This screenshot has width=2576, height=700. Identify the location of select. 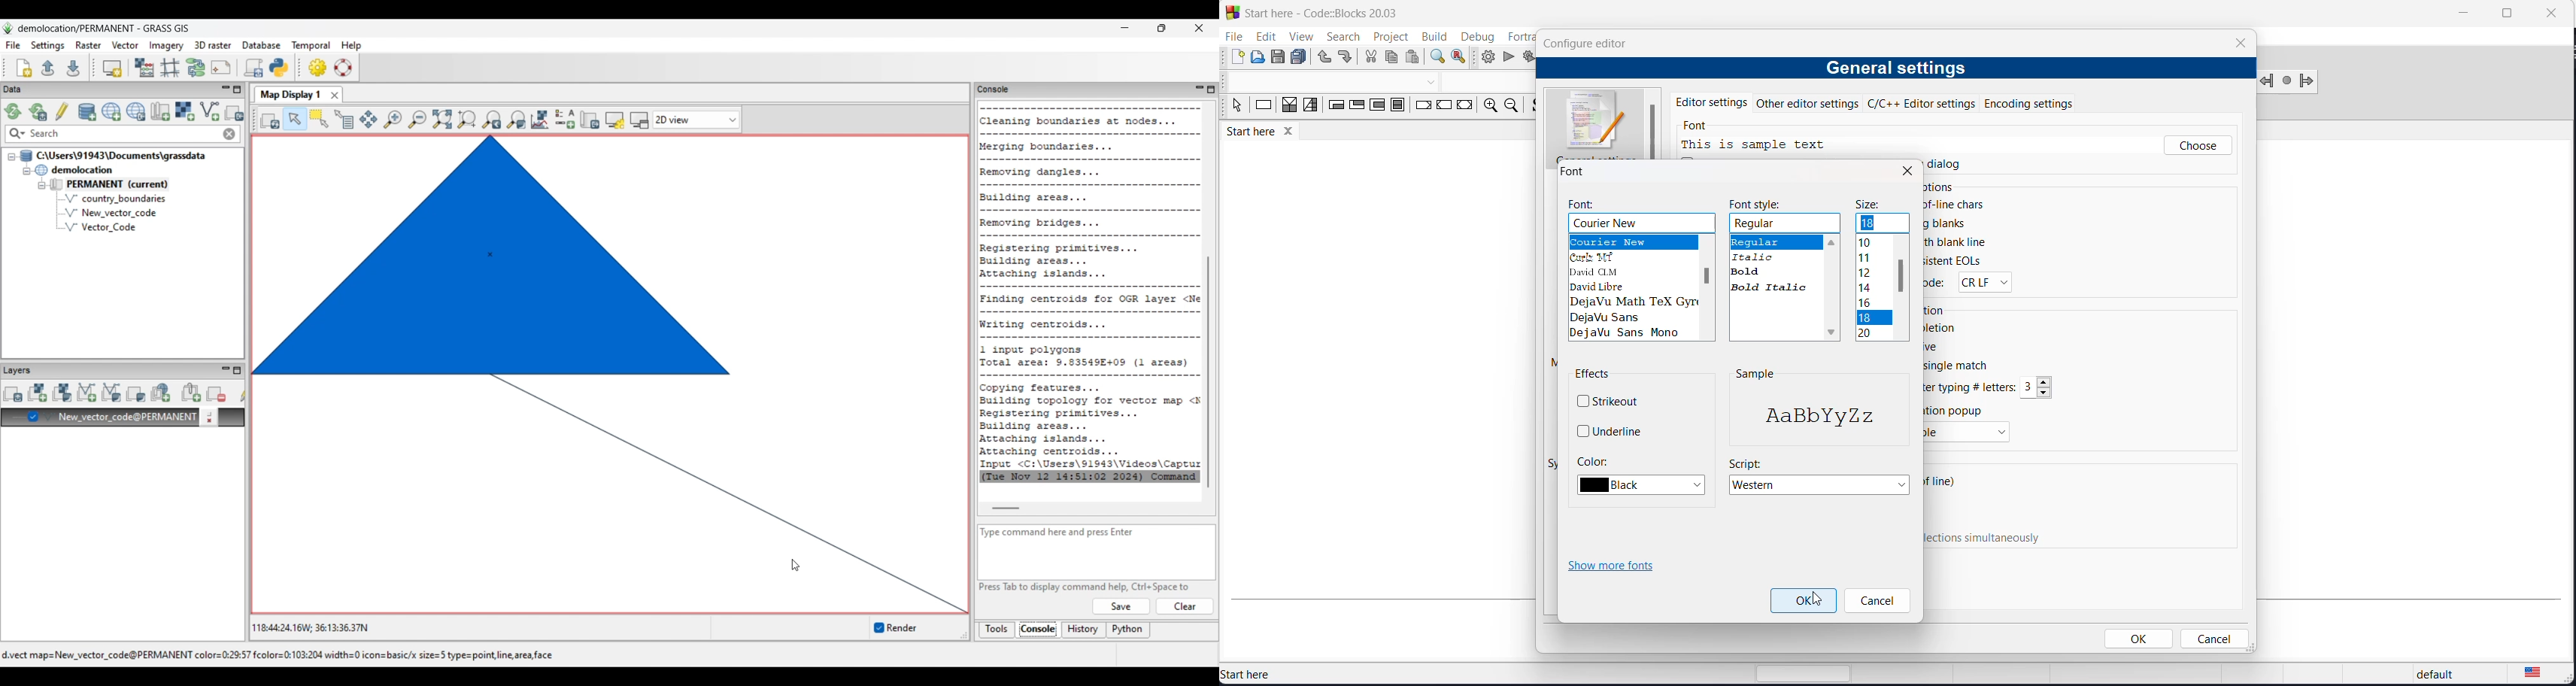
(1234, 108).